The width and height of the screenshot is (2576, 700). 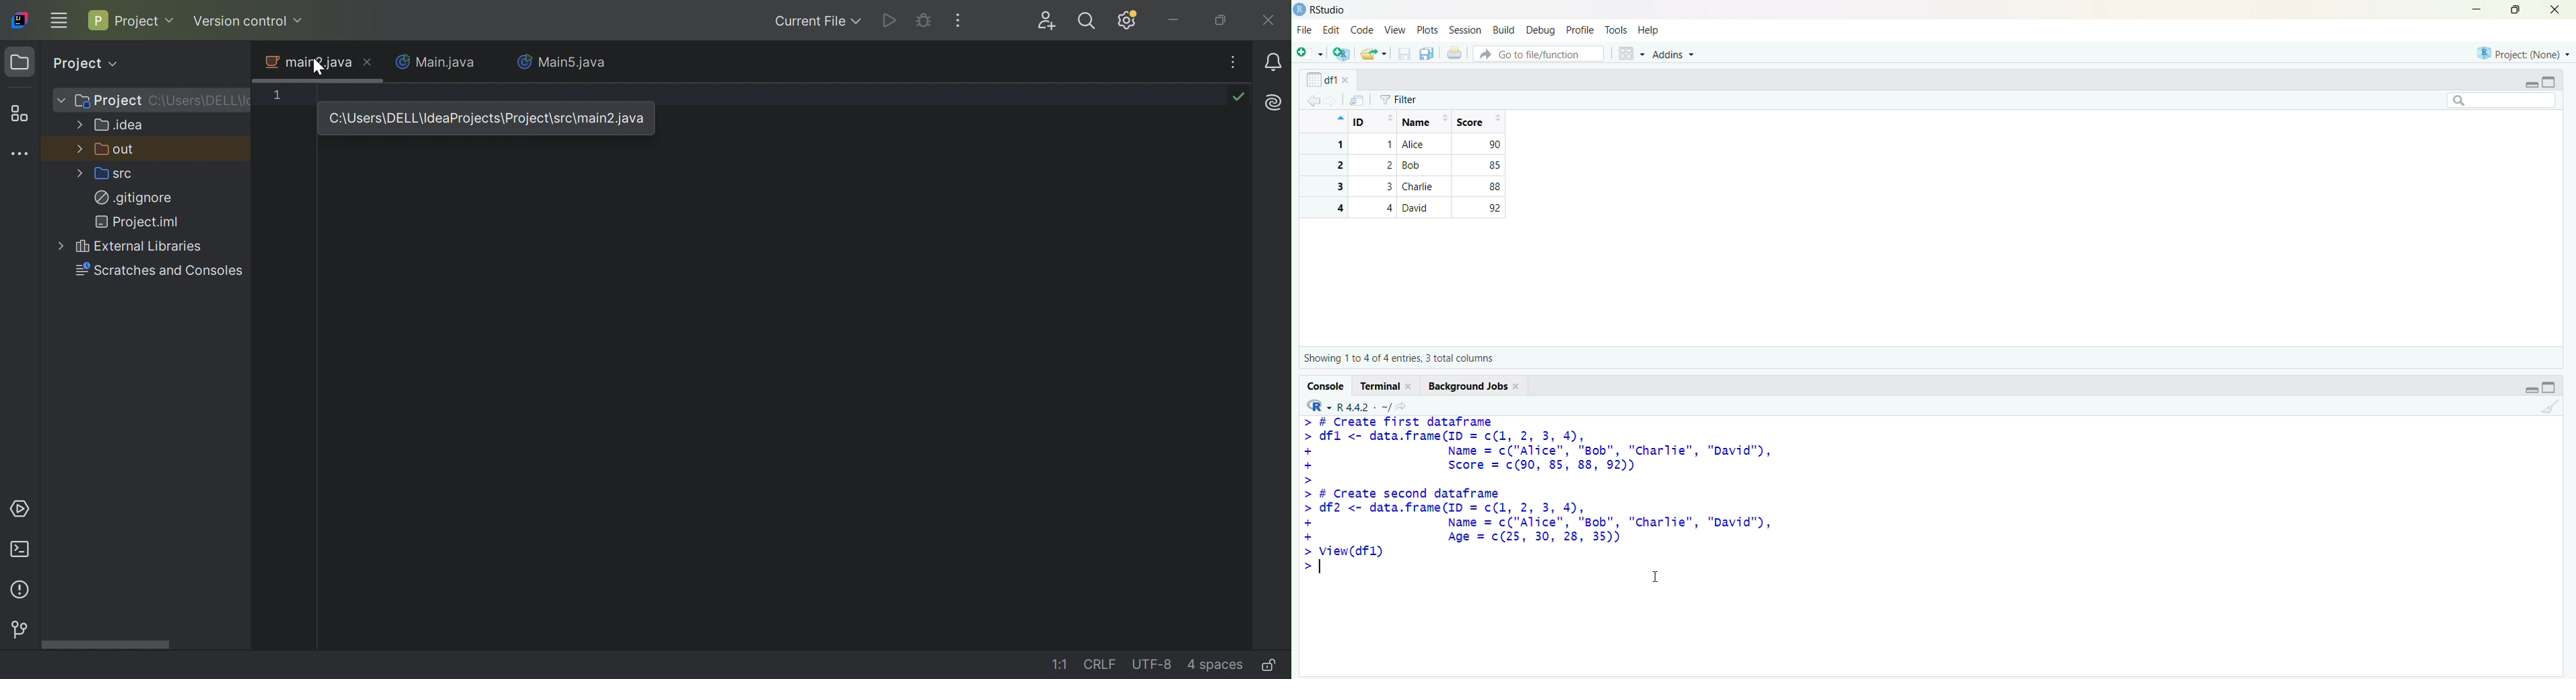 What do you see at coordinates (1358, 100) in the screenshot?
I see `send` at bounding box center [1358, 100].